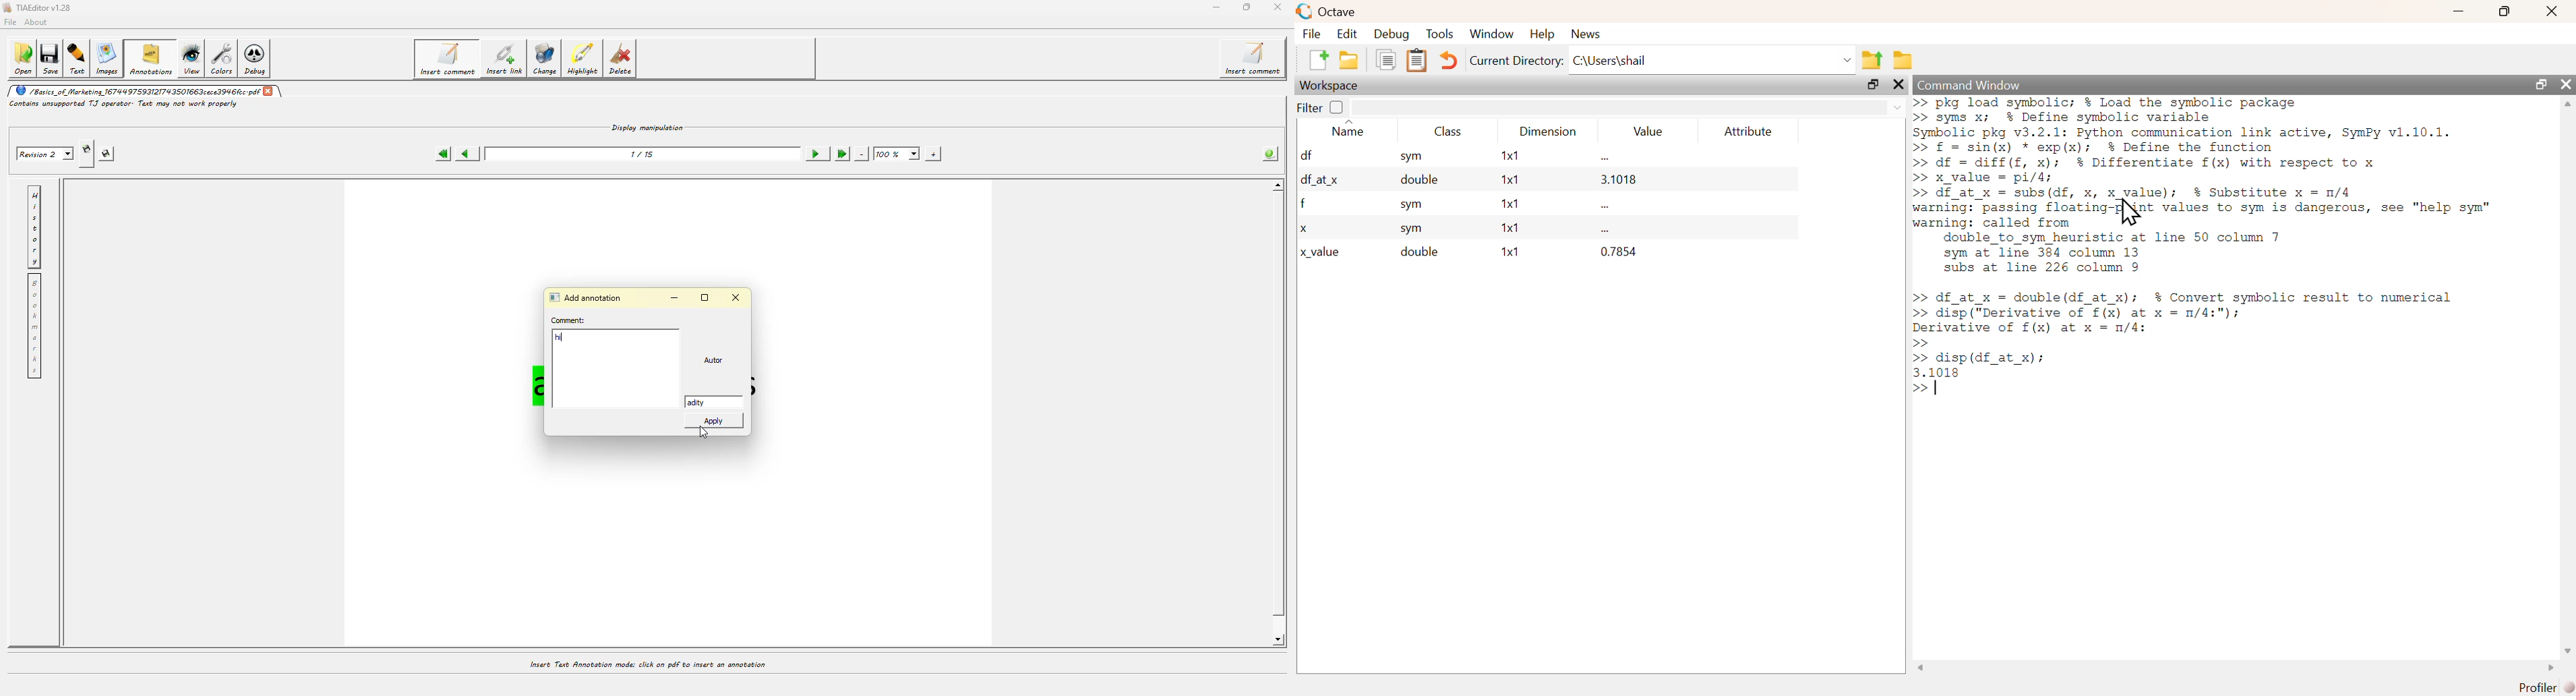  I want to click on scroll down, so click(2568, 651).